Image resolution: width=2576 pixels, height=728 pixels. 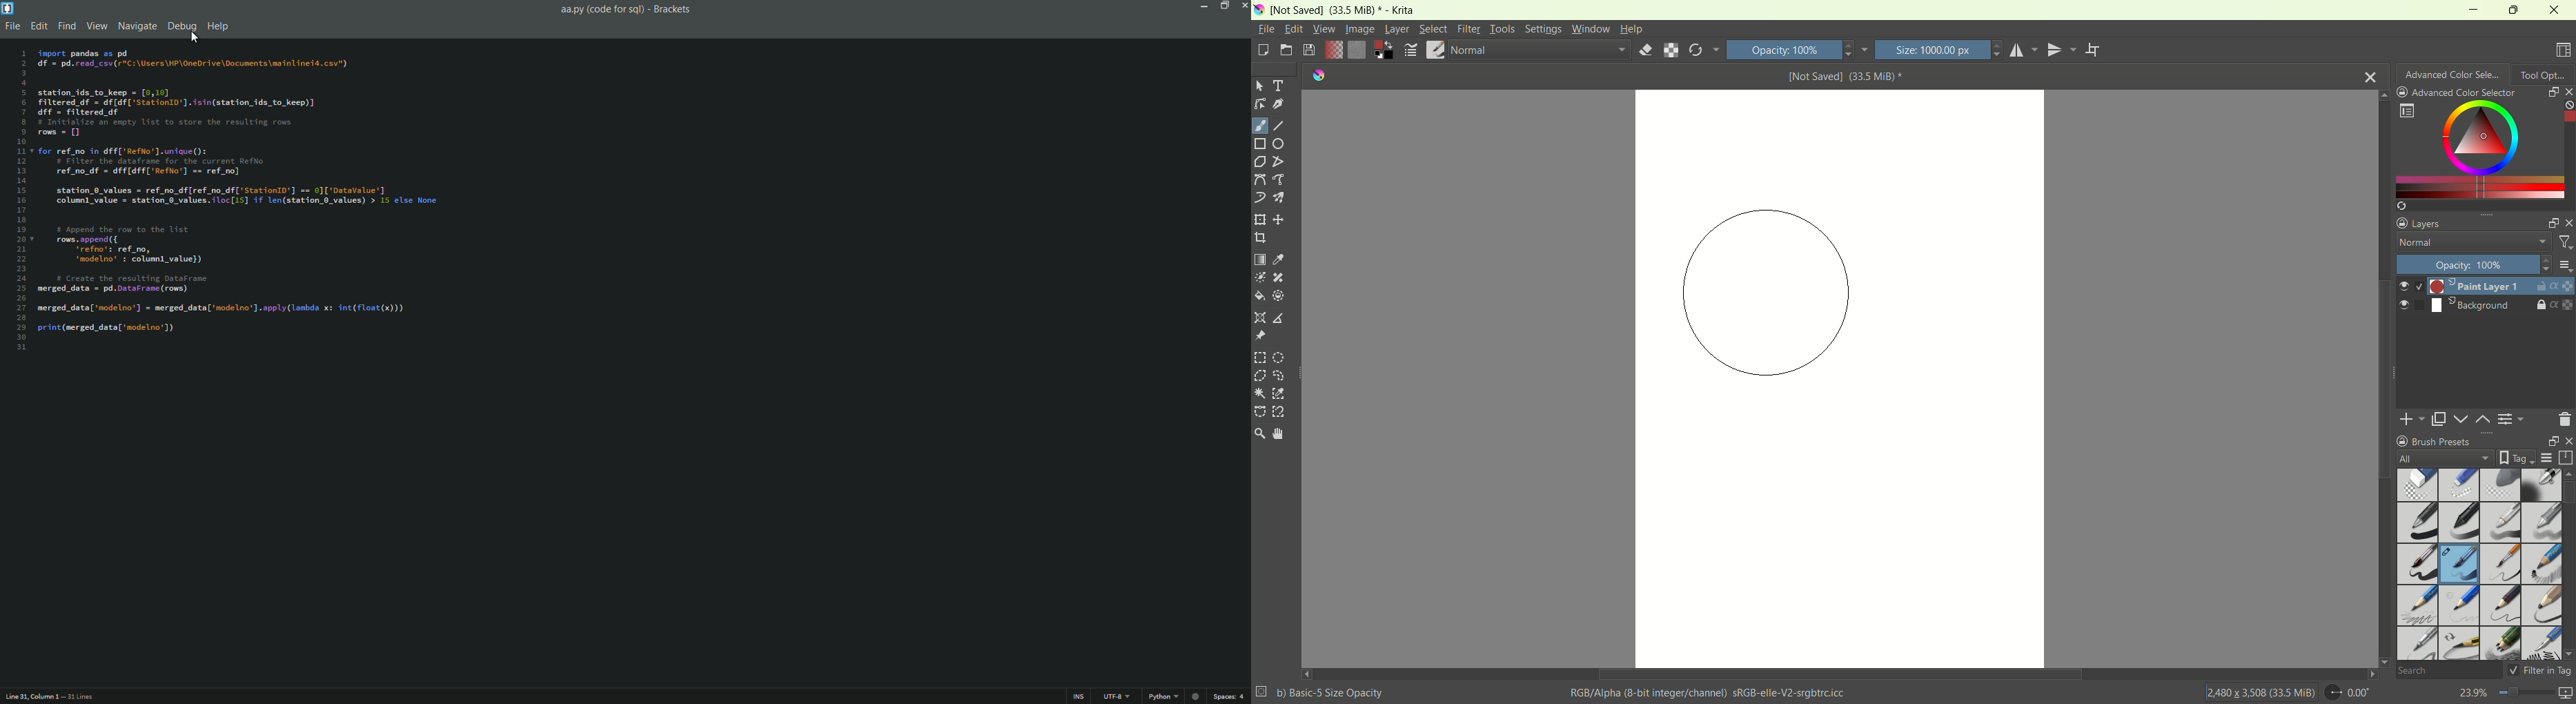 What do you see at coordinates (1542, 29) in the screenshot?
I see `settings` at bounding box center [1542, 29].